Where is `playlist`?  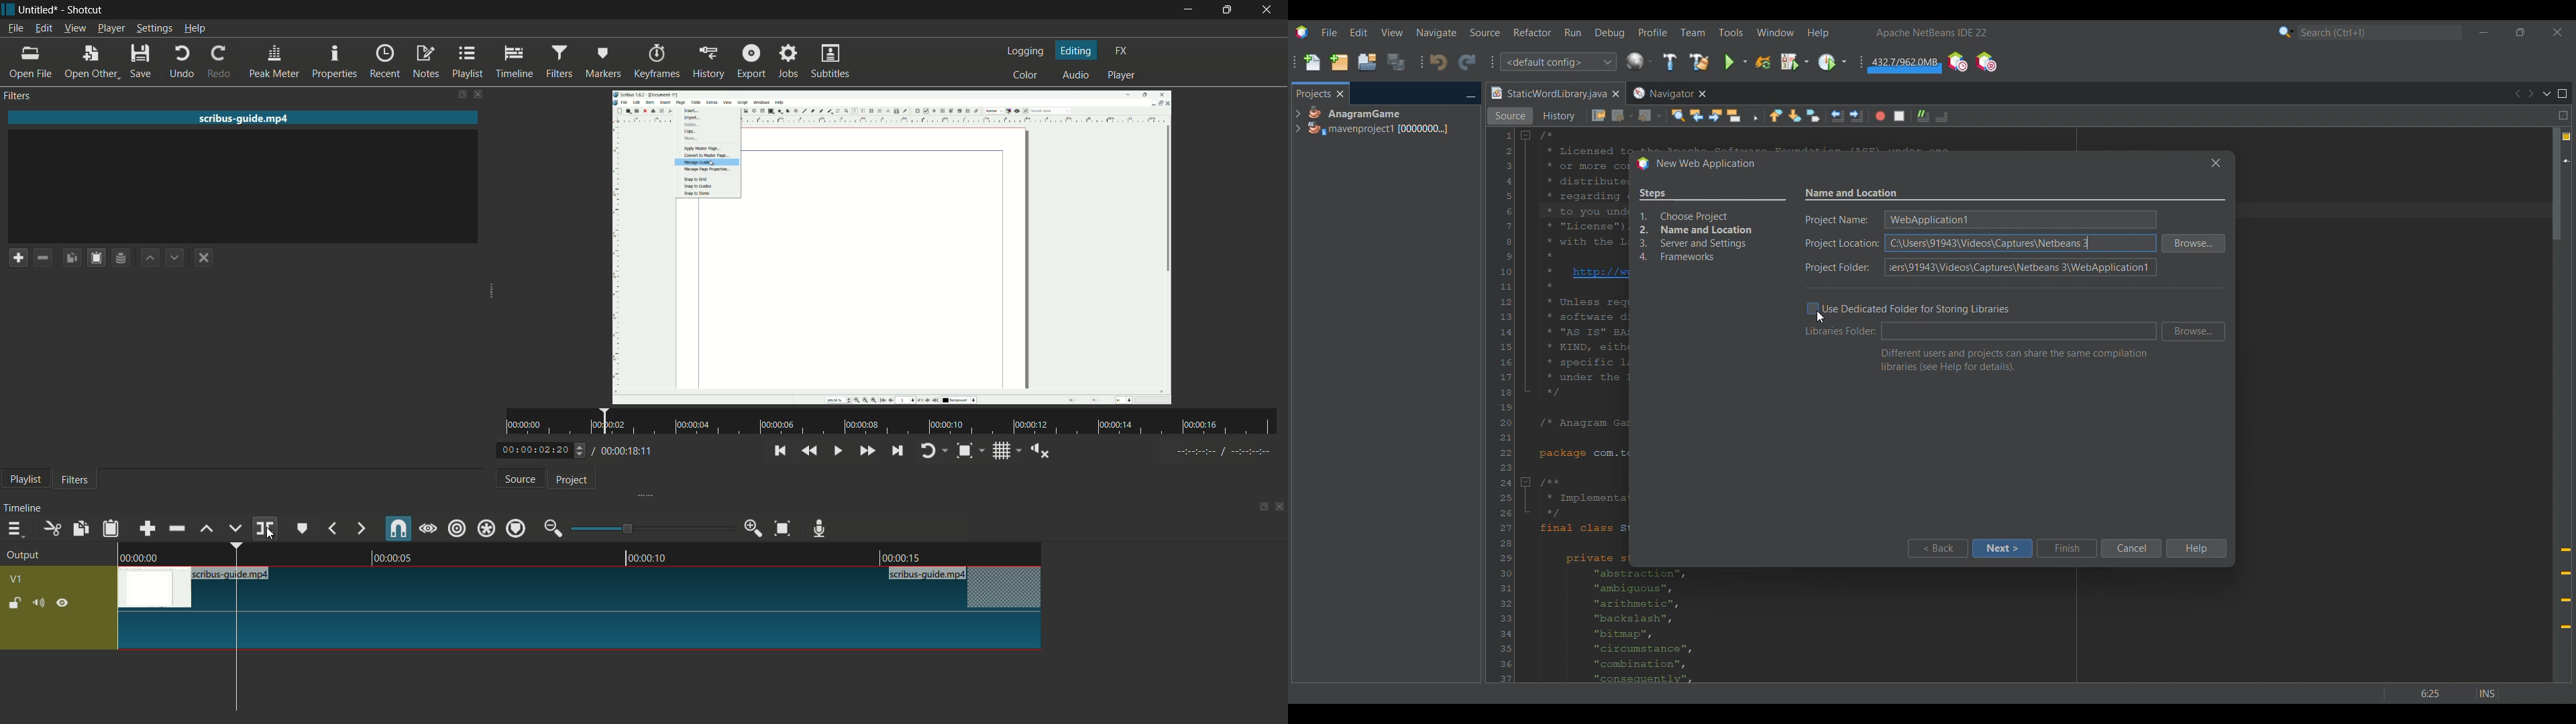
playlist is located at coordinates (470, 61).